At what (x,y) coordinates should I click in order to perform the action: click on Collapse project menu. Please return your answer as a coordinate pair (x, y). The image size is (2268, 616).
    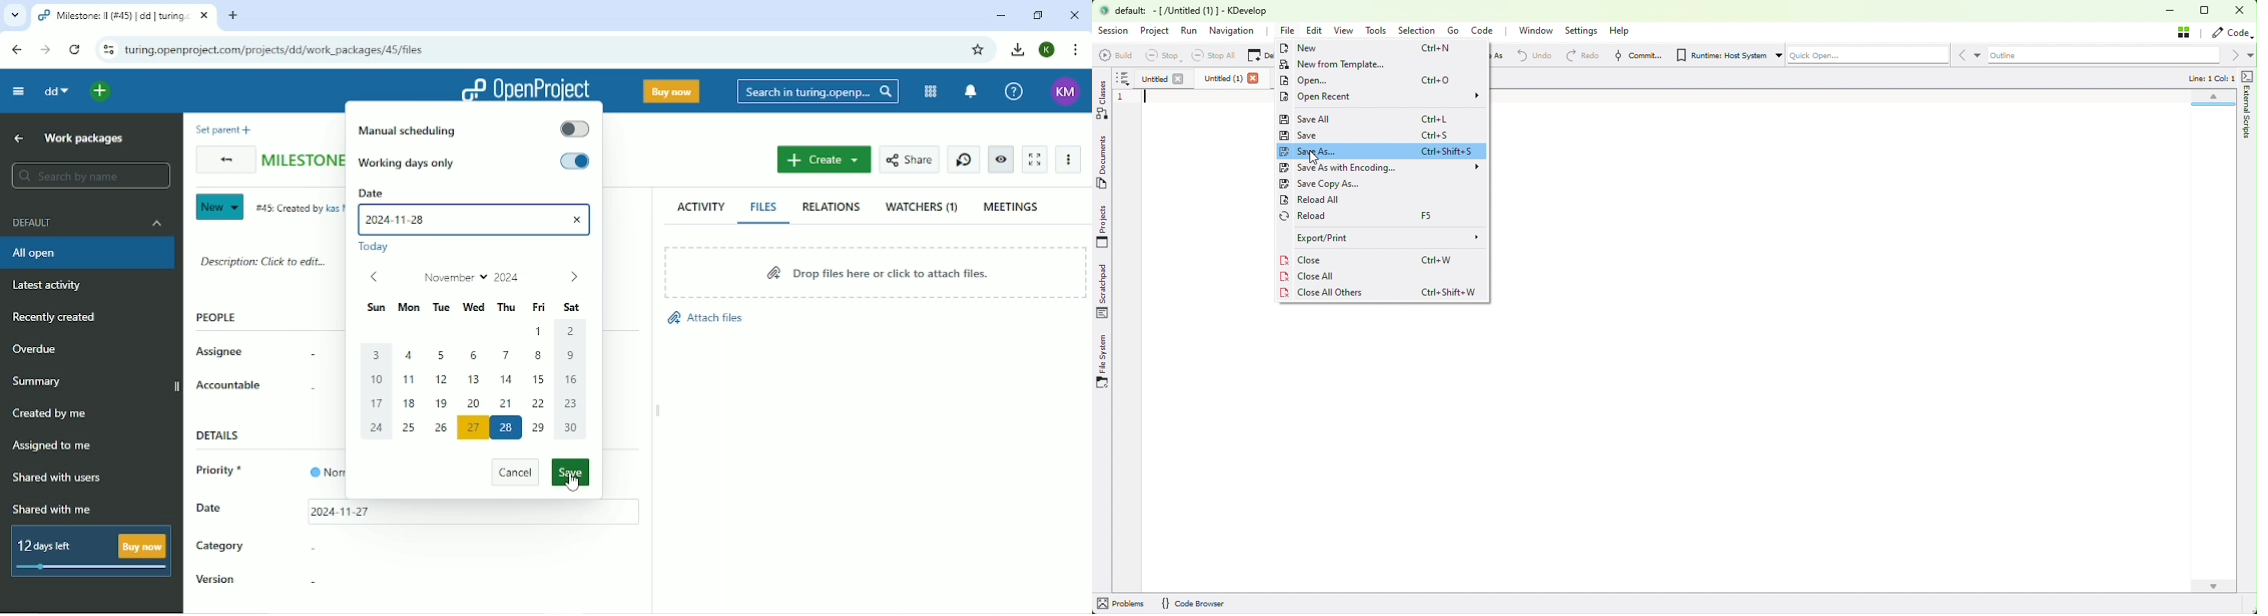
    Looking at the image, I should click on (17, 92).